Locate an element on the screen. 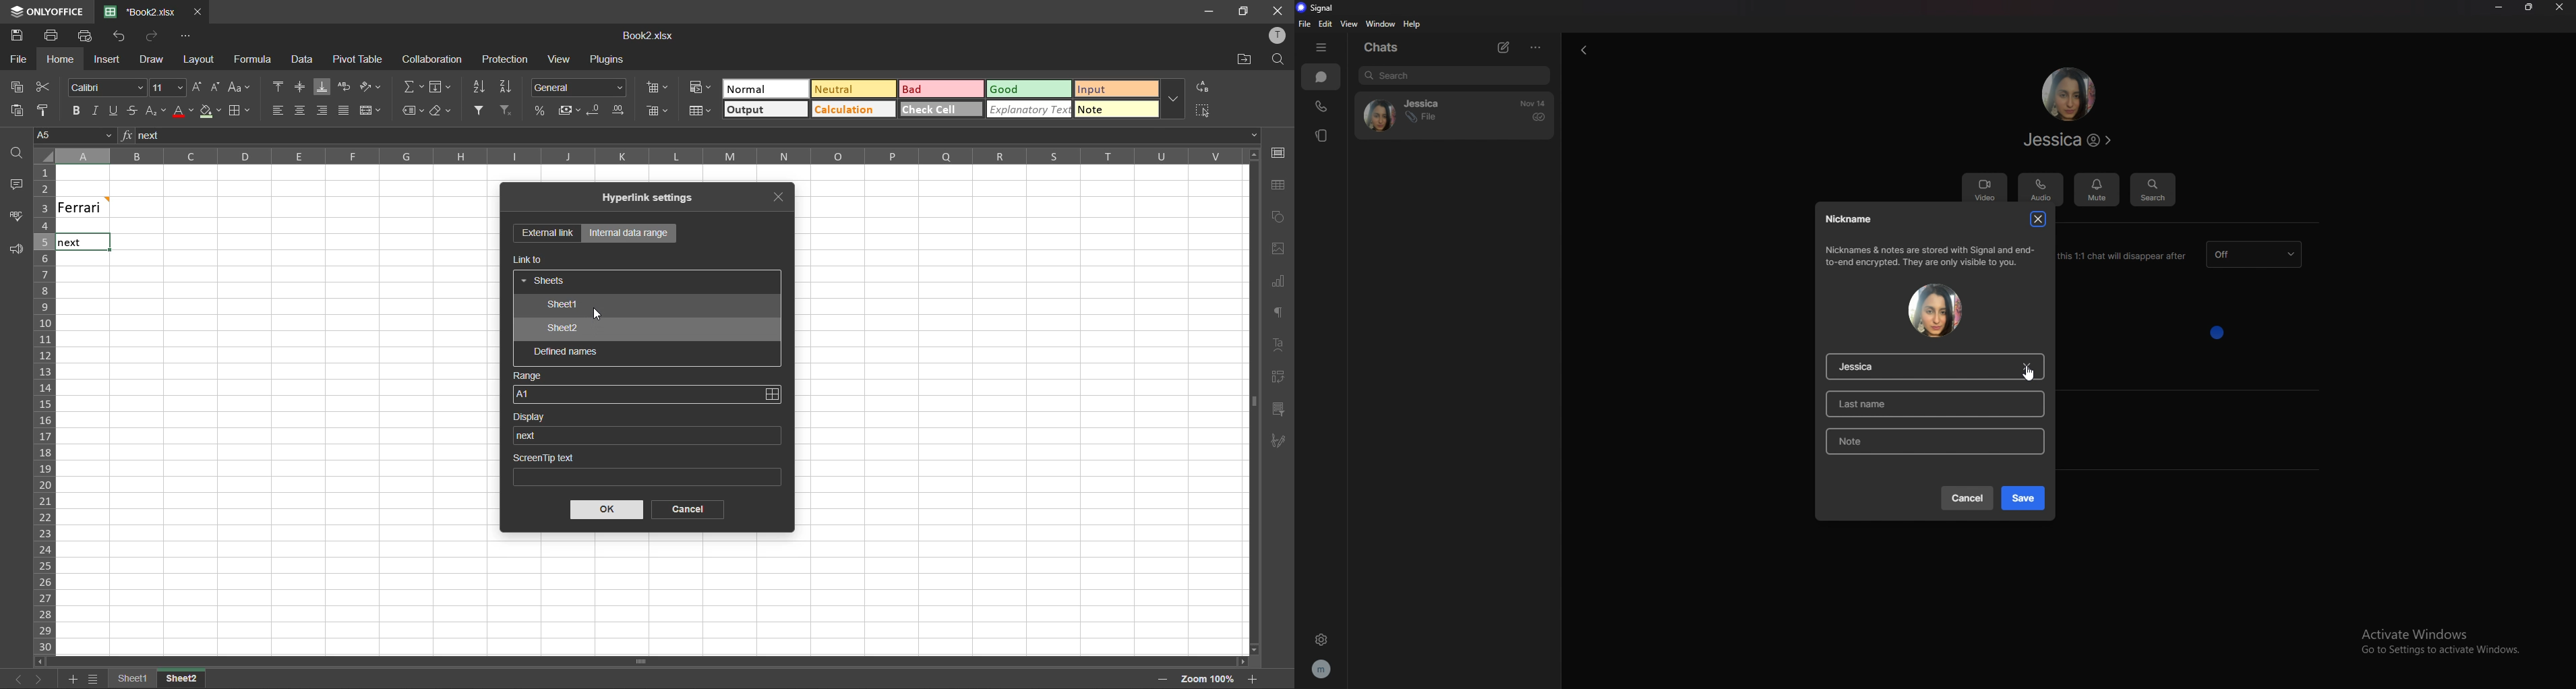 The width and height of the screenshot is (2576, 700). edit is located at coordinates (1325, 24).